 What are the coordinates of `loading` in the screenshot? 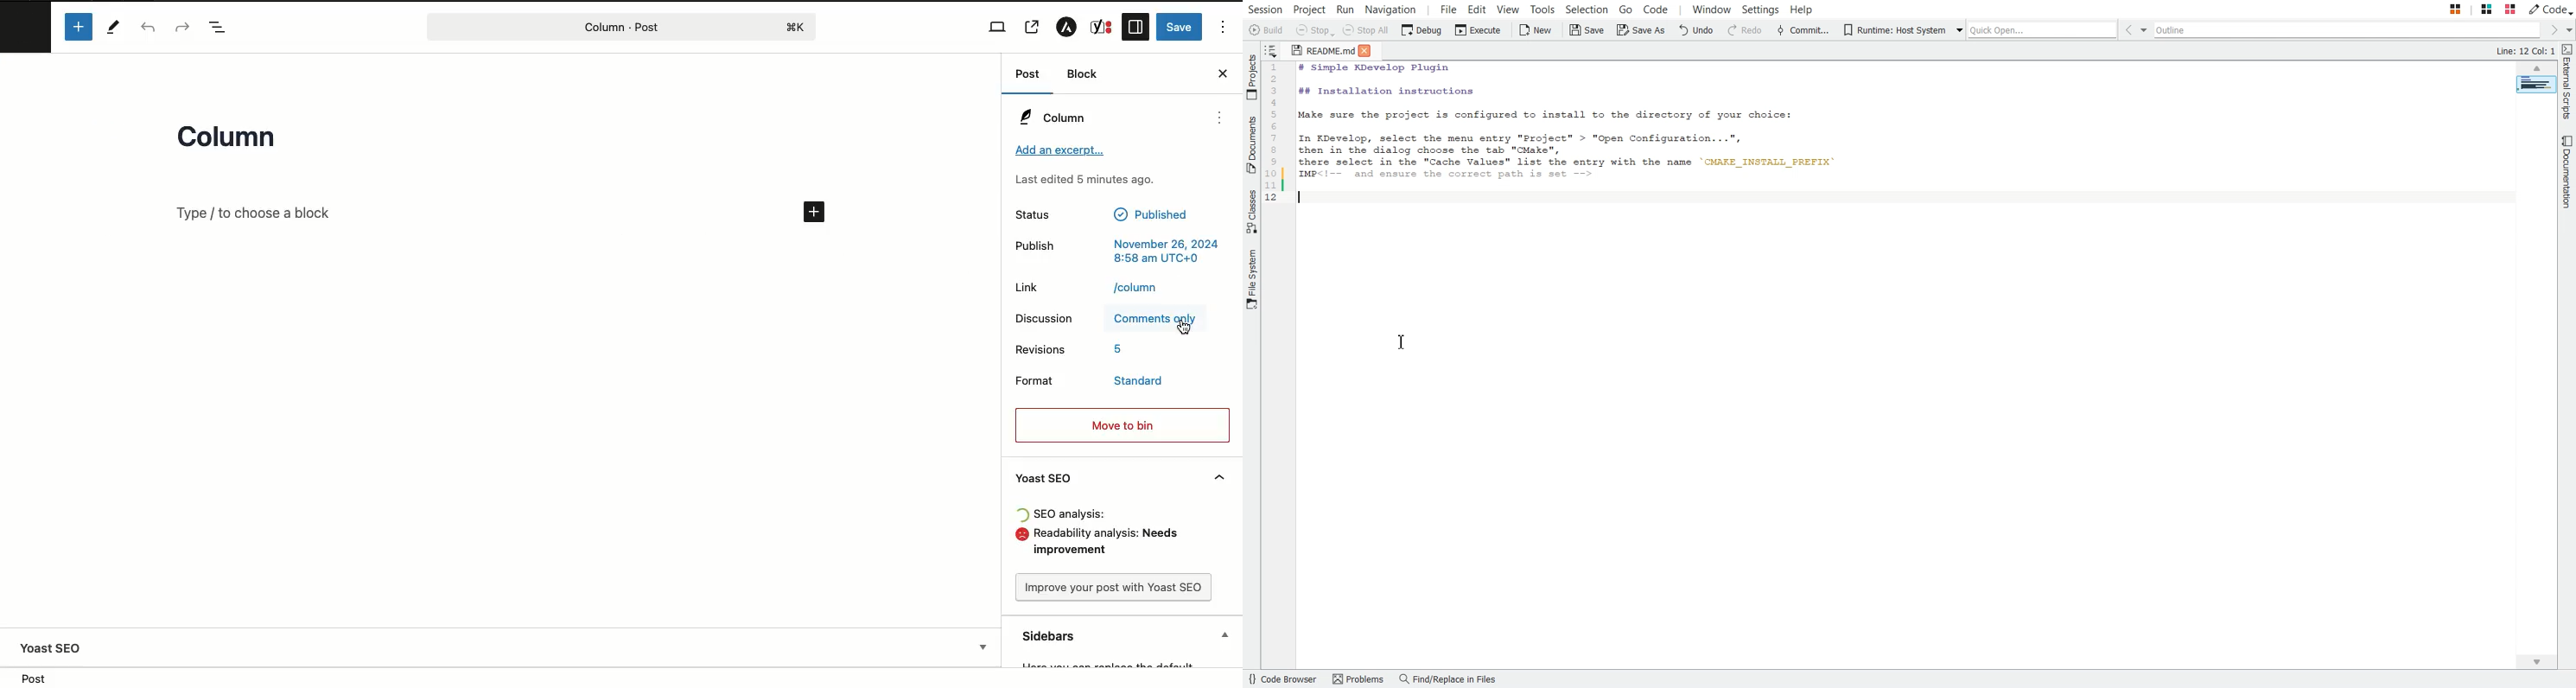 It's located at (1021, 517).